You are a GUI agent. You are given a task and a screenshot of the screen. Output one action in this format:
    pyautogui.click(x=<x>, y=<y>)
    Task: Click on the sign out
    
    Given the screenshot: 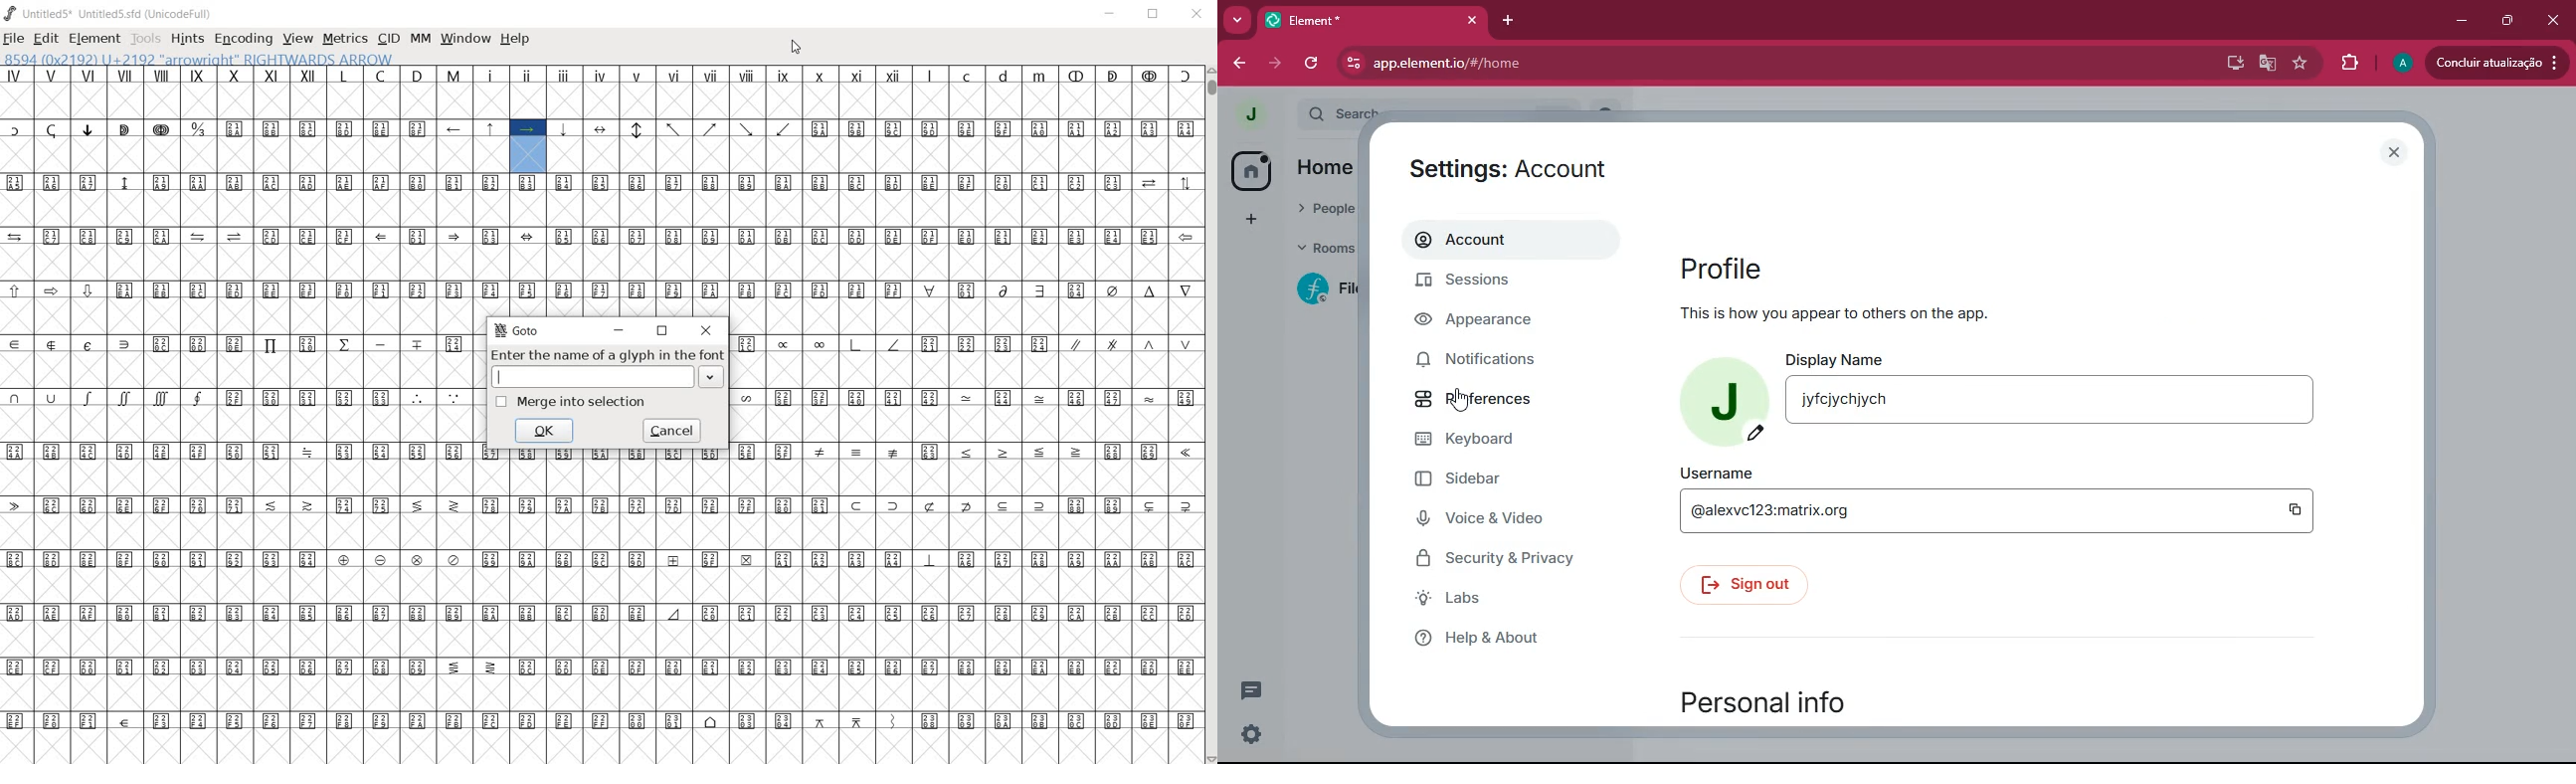 What is the action you would take?
    pyautogui.click(x=1744, y=585)
    